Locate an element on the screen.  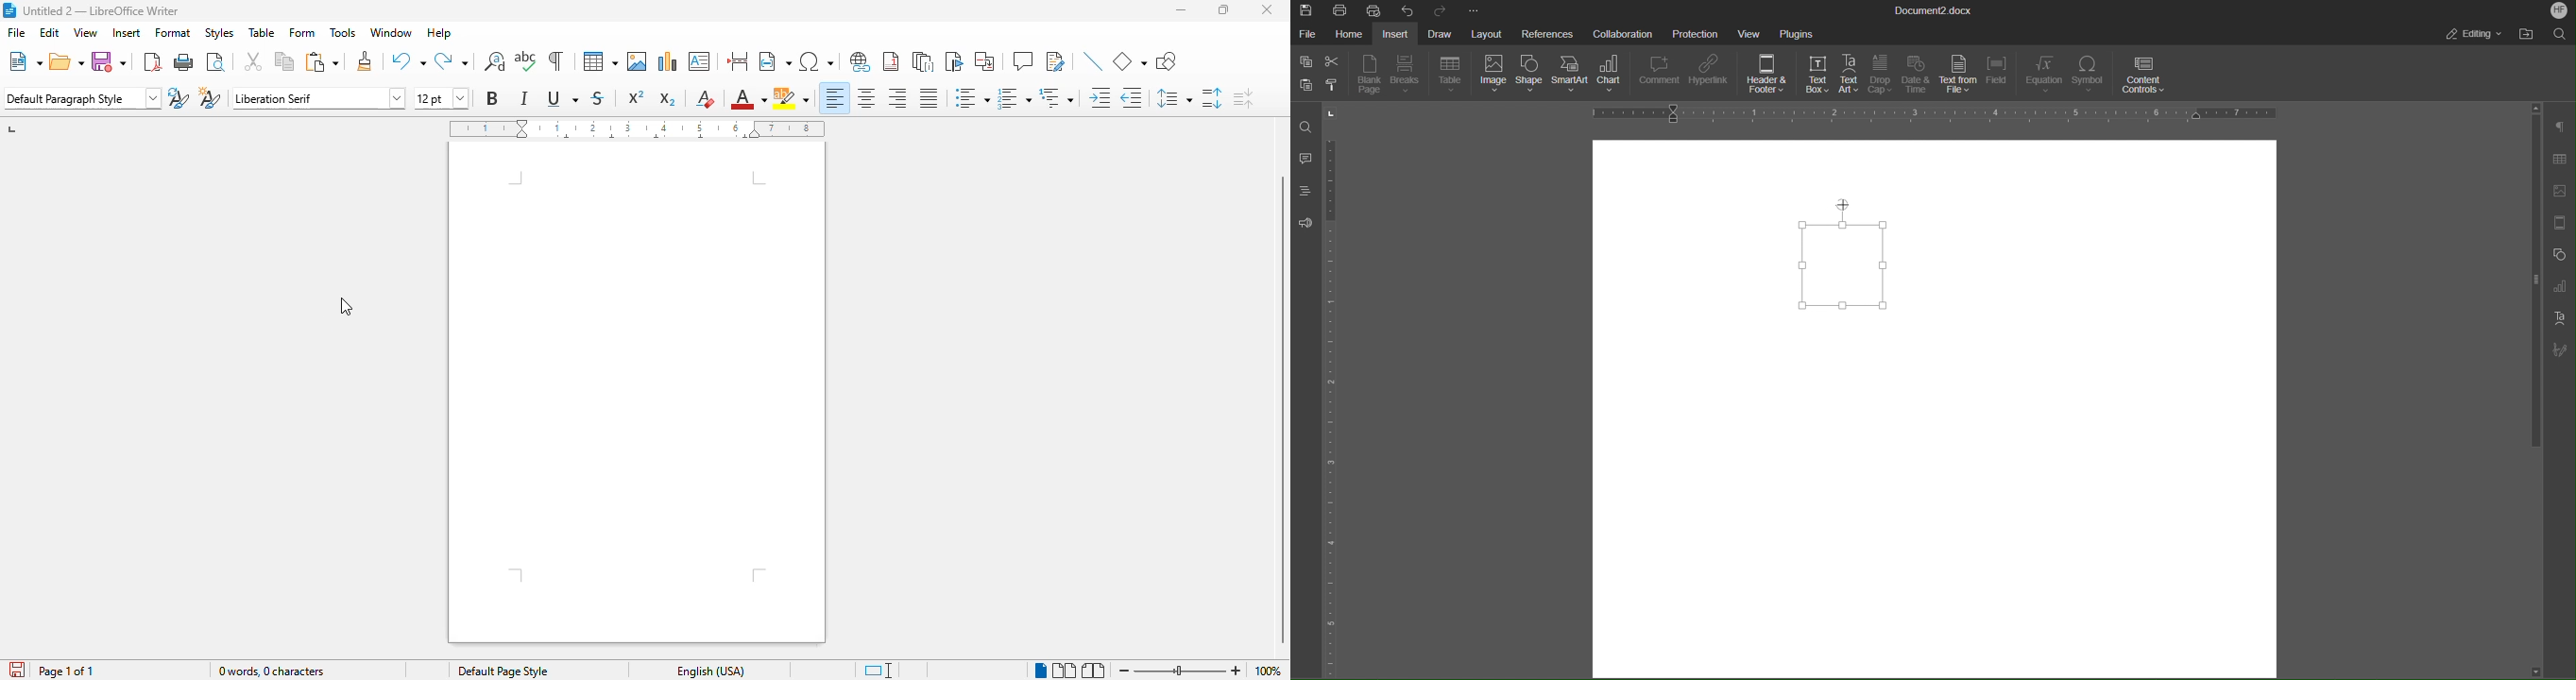
More is located at coordinates (1474, 9).